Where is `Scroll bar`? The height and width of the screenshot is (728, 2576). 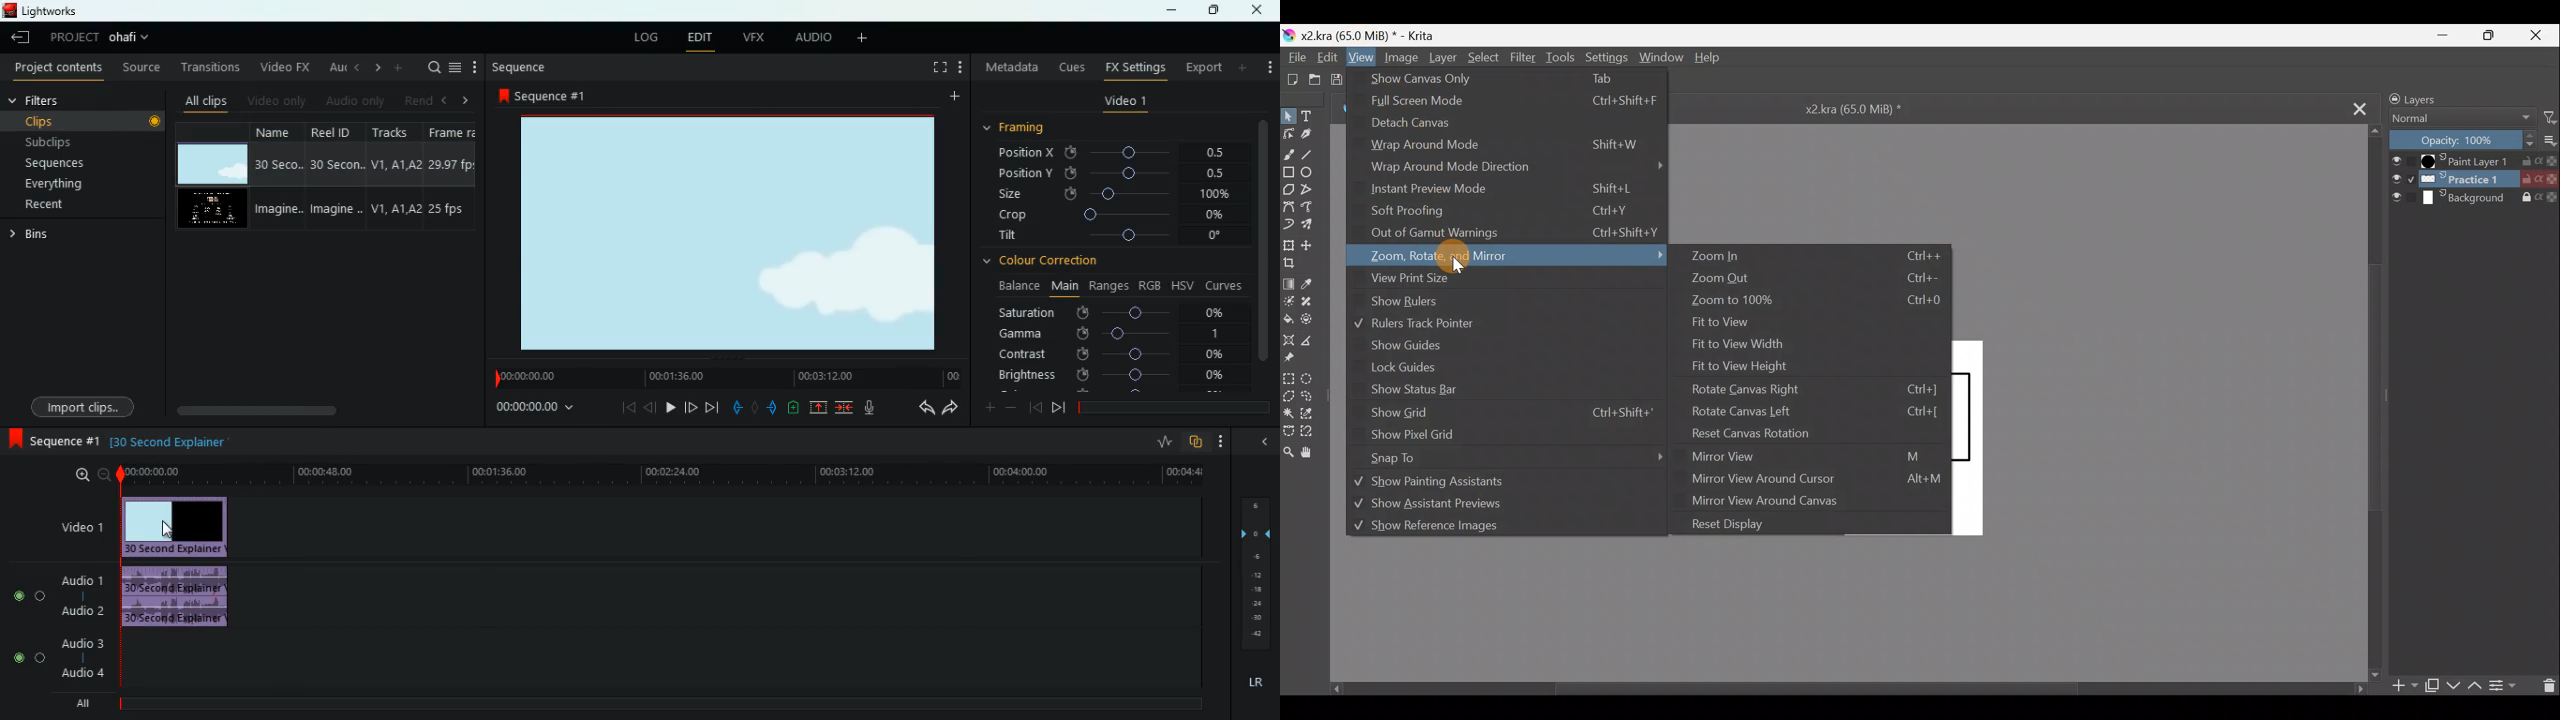
Scroll bar is located at coordinates (2370, 406).